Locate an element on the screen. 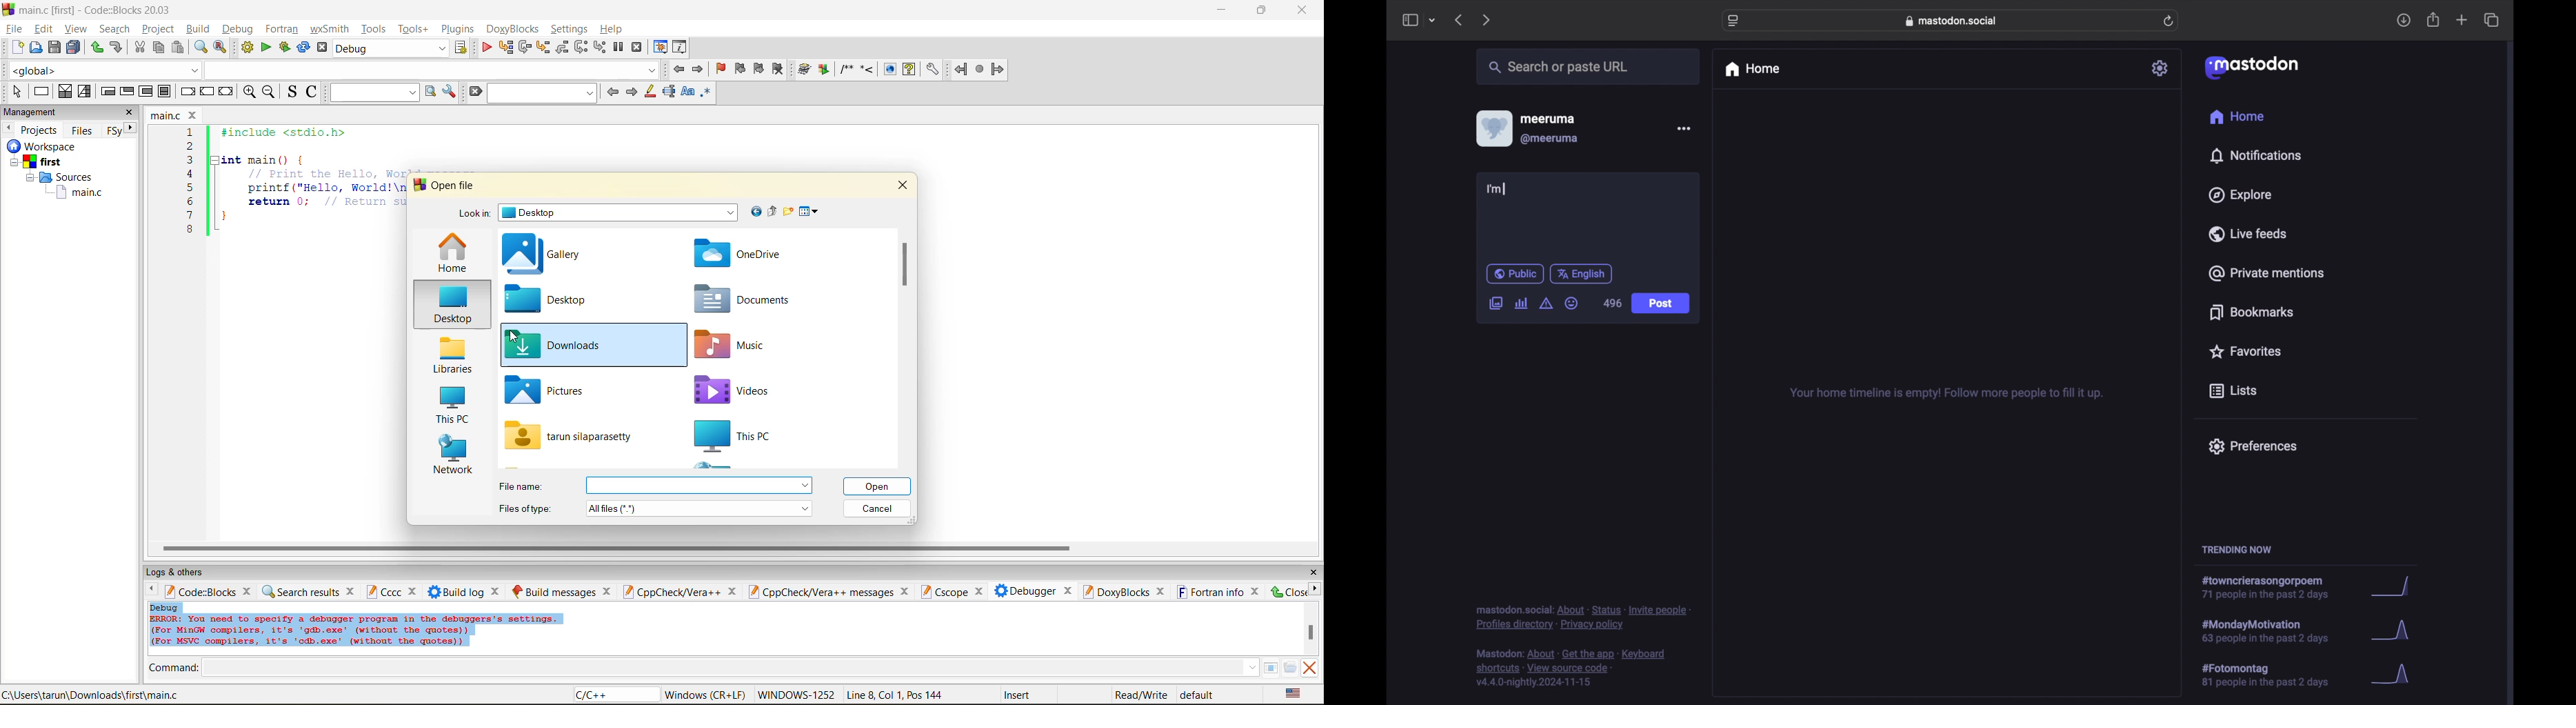 Image resolution: width=2576 pixels, height=728 pixels. live feeds is located at coordinates (2247, 233).